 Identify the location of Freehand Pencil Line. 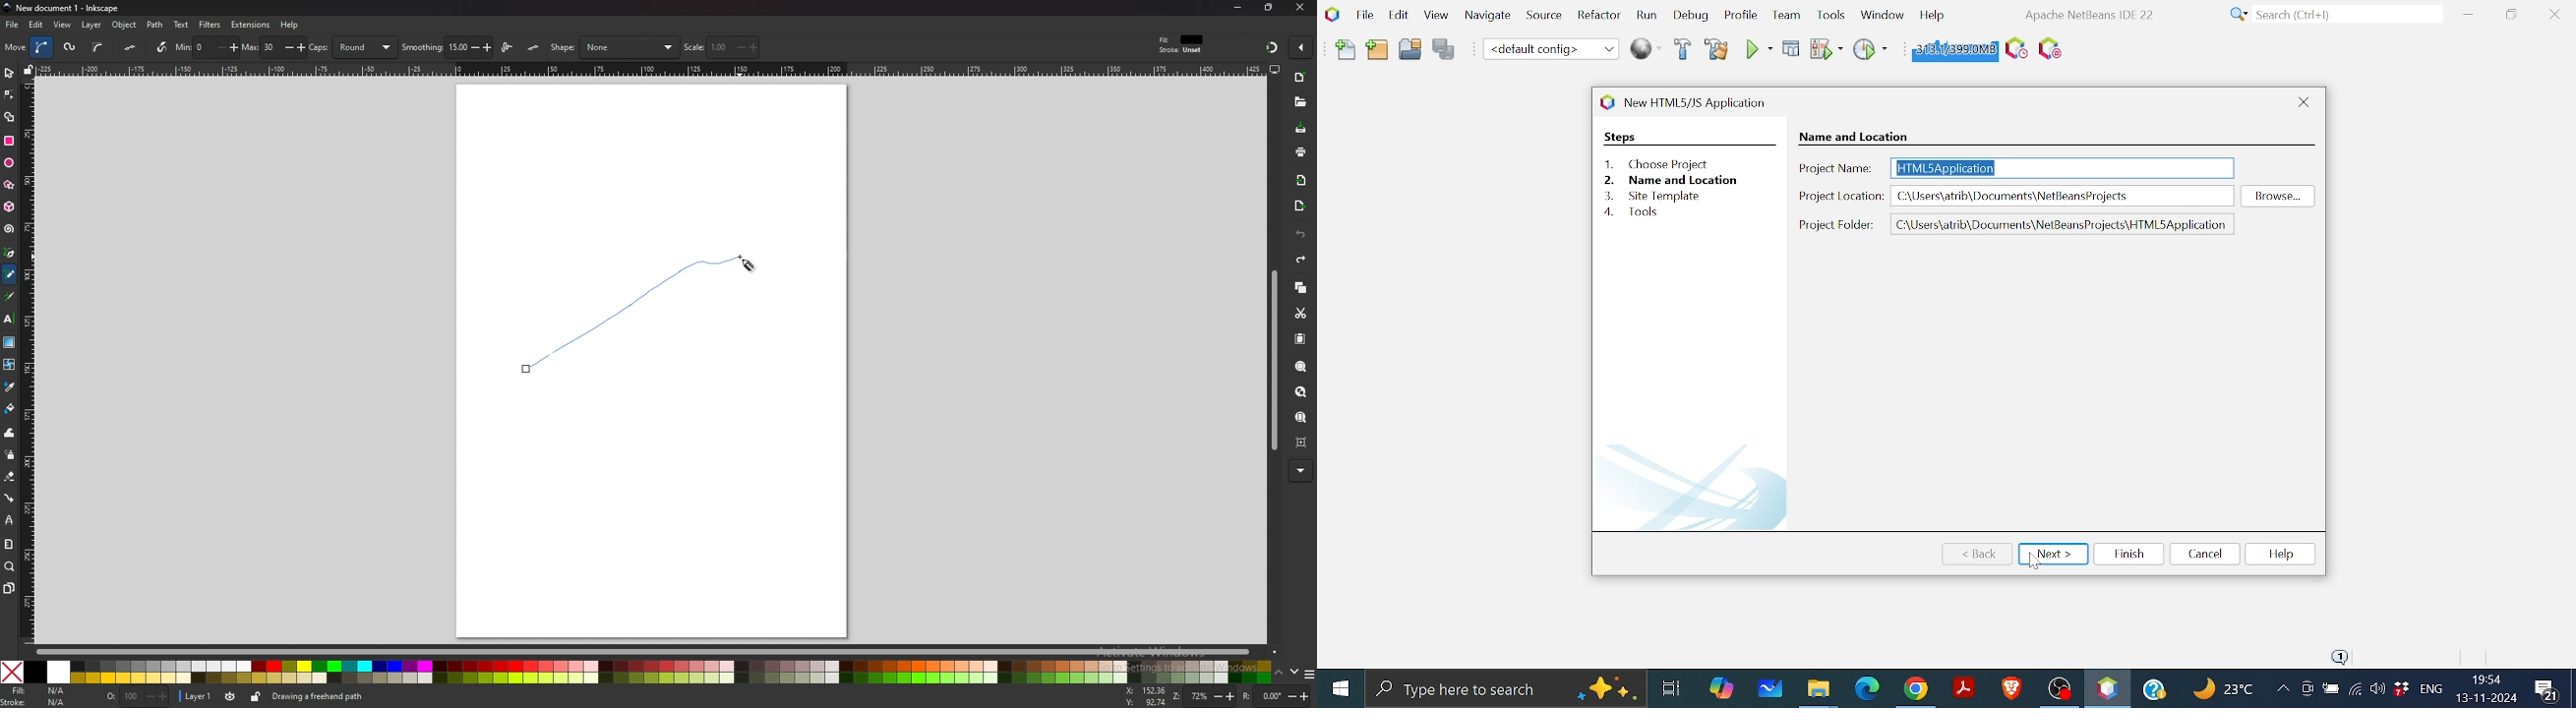
(626, 314).